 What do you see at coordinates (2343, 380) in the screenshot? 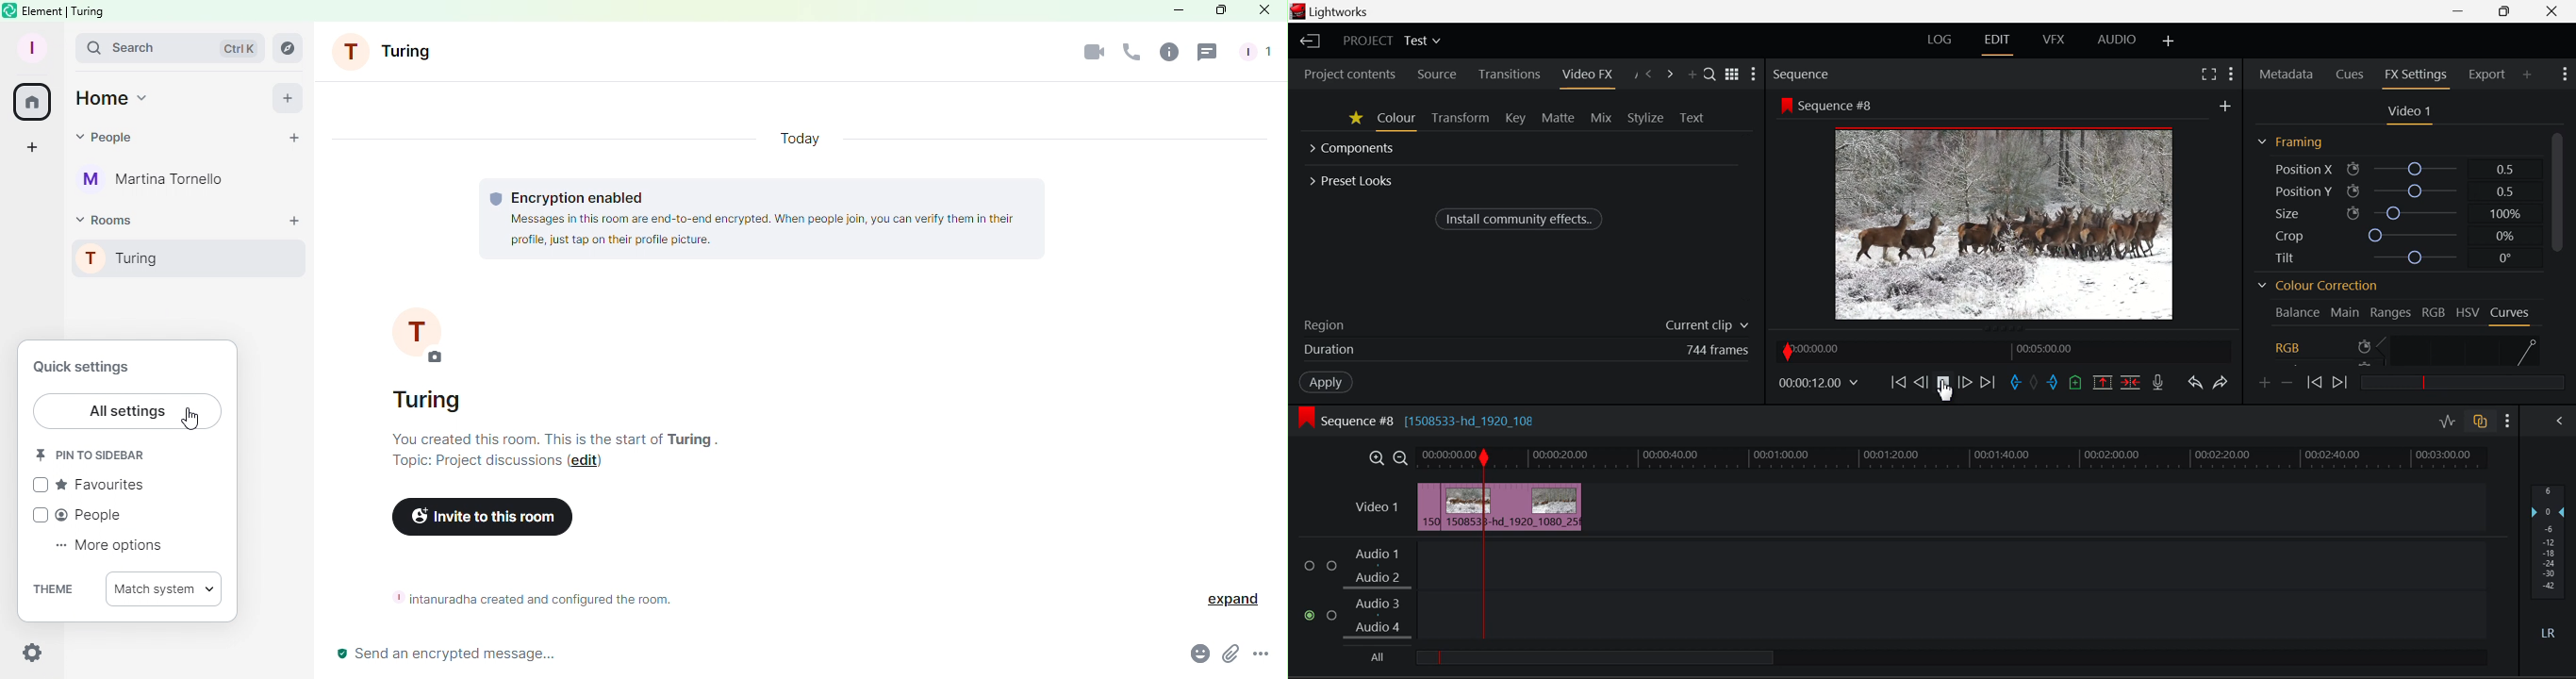
I see `Next keyframe` at bounding box center [2343, 380].